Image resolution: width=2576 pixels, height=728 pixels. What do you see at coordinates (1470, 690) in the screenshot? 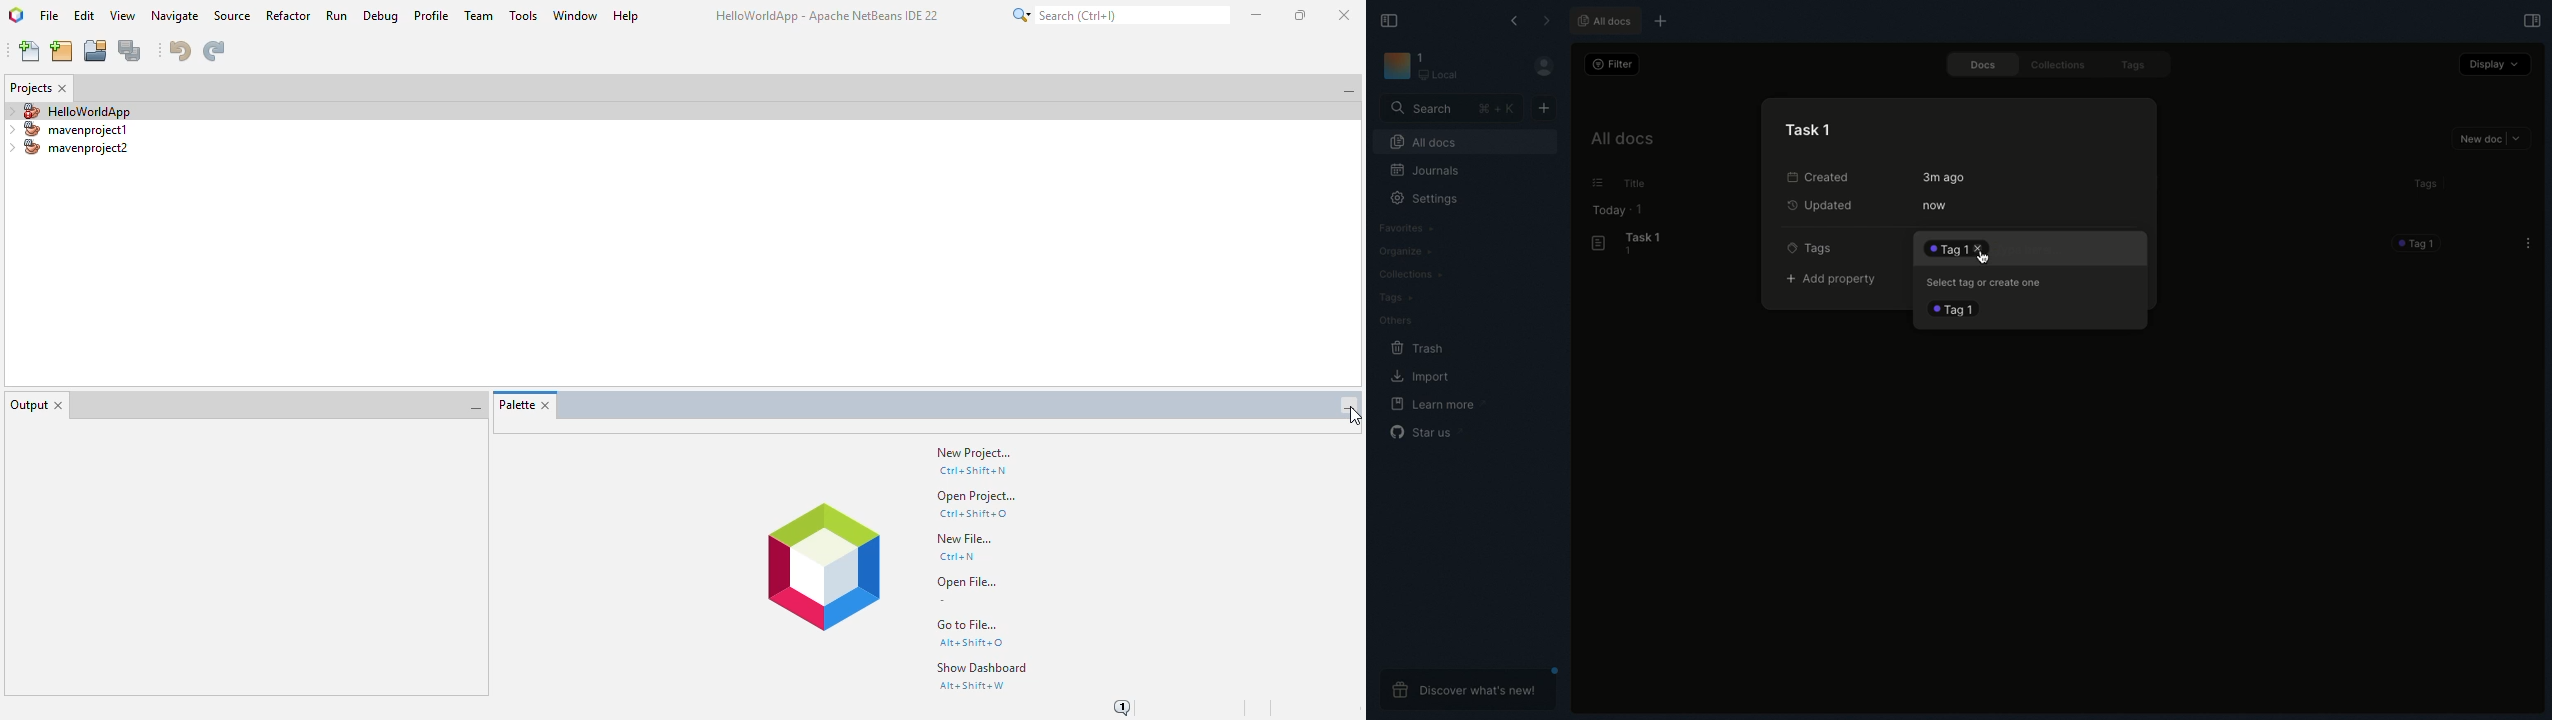
I see `Discover what's new!` at bounding box center [1470, 690].